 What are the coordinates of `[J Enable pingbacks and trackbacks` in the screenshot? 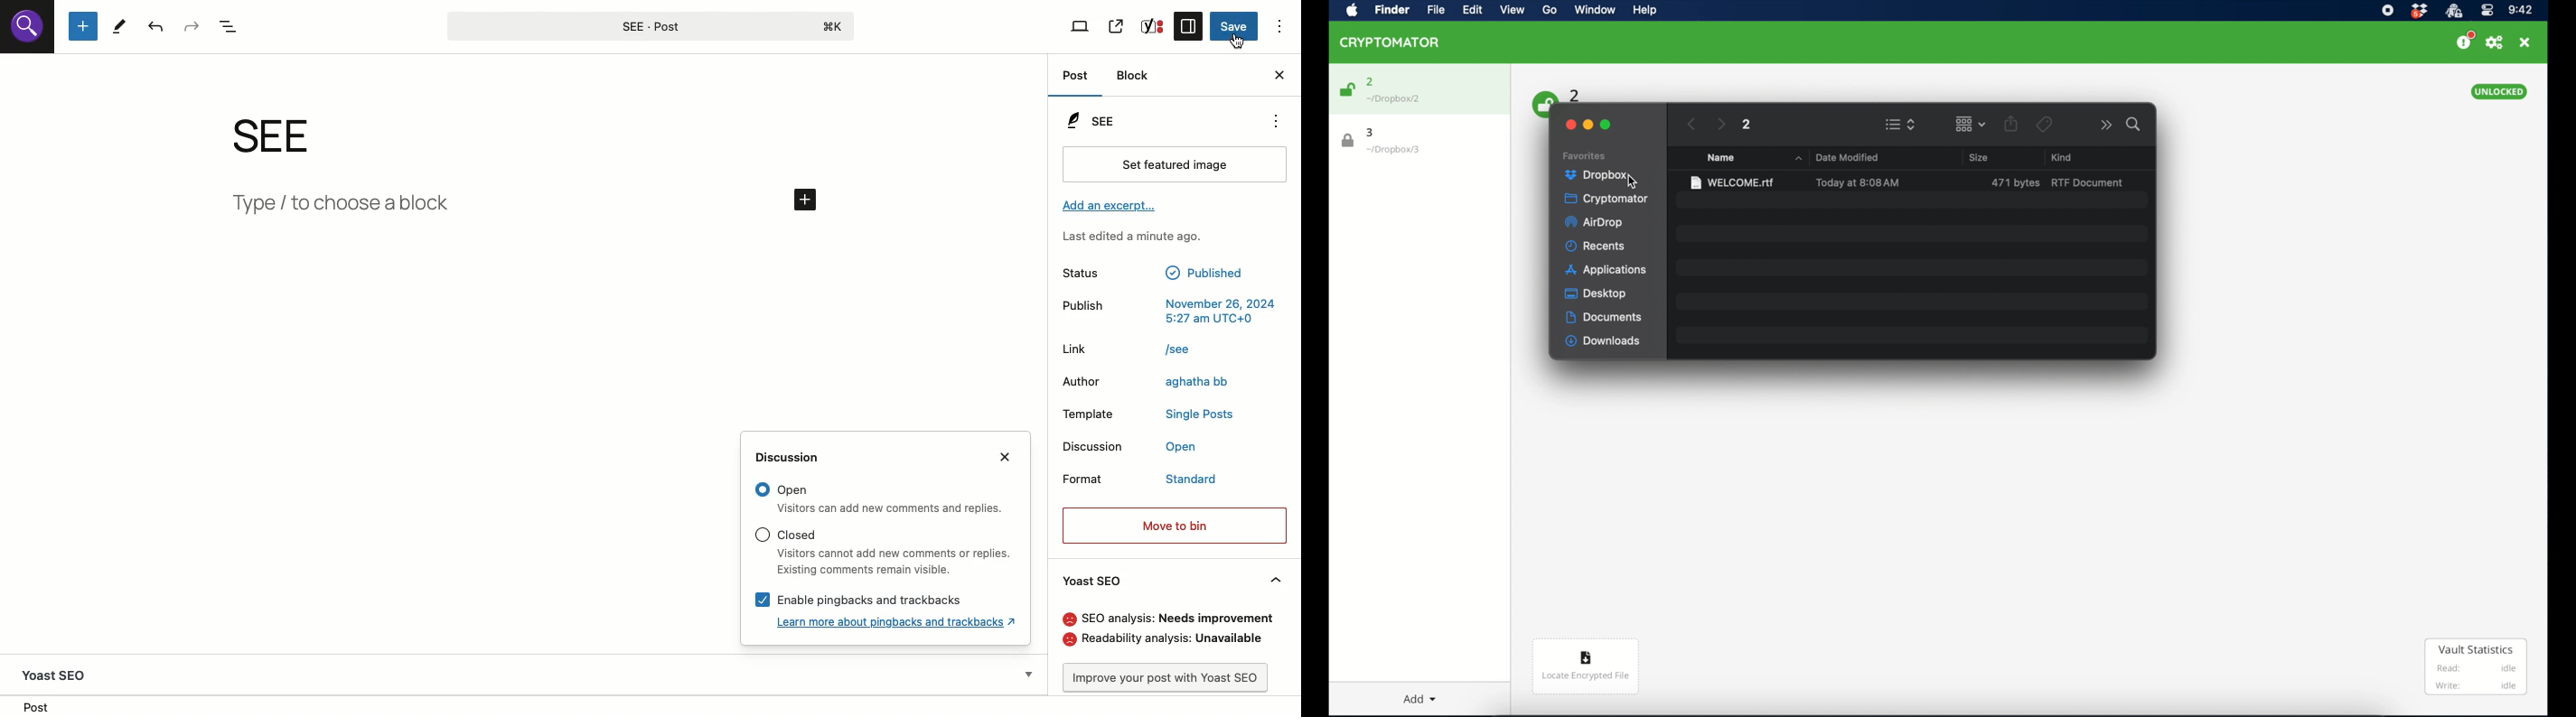 It's located at (850, 597).